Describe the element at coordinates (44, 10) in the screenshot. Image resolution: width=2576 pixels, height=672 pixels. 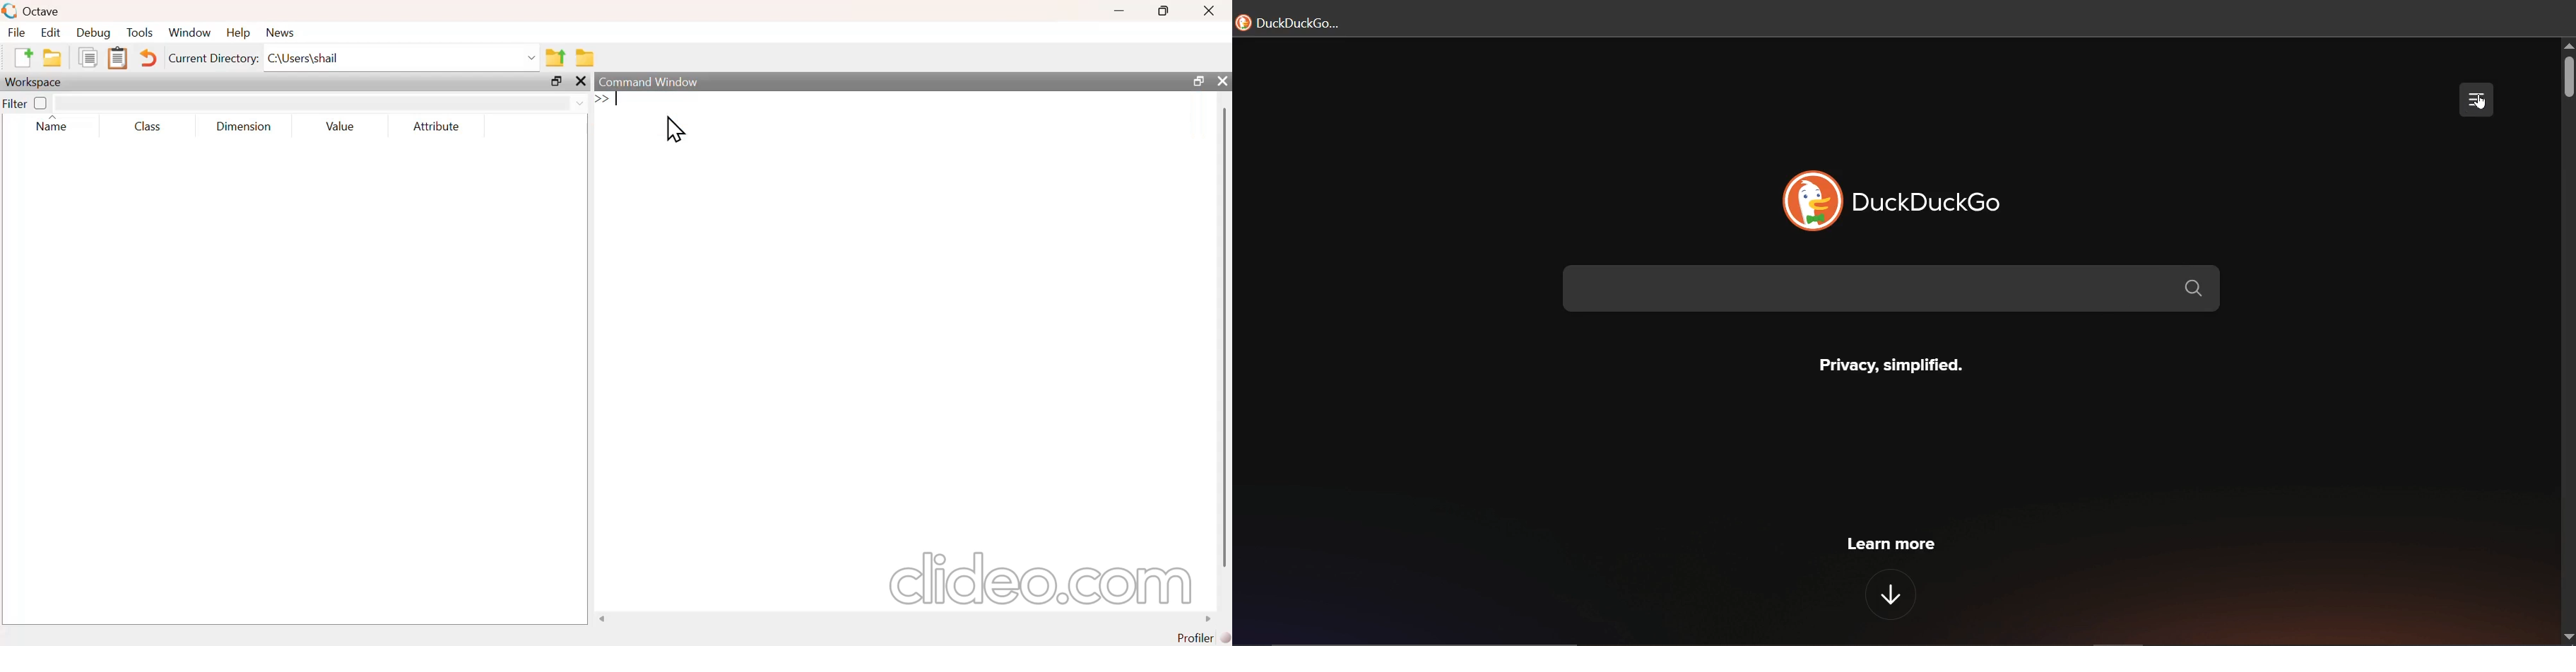
I see `Octave` at that location.